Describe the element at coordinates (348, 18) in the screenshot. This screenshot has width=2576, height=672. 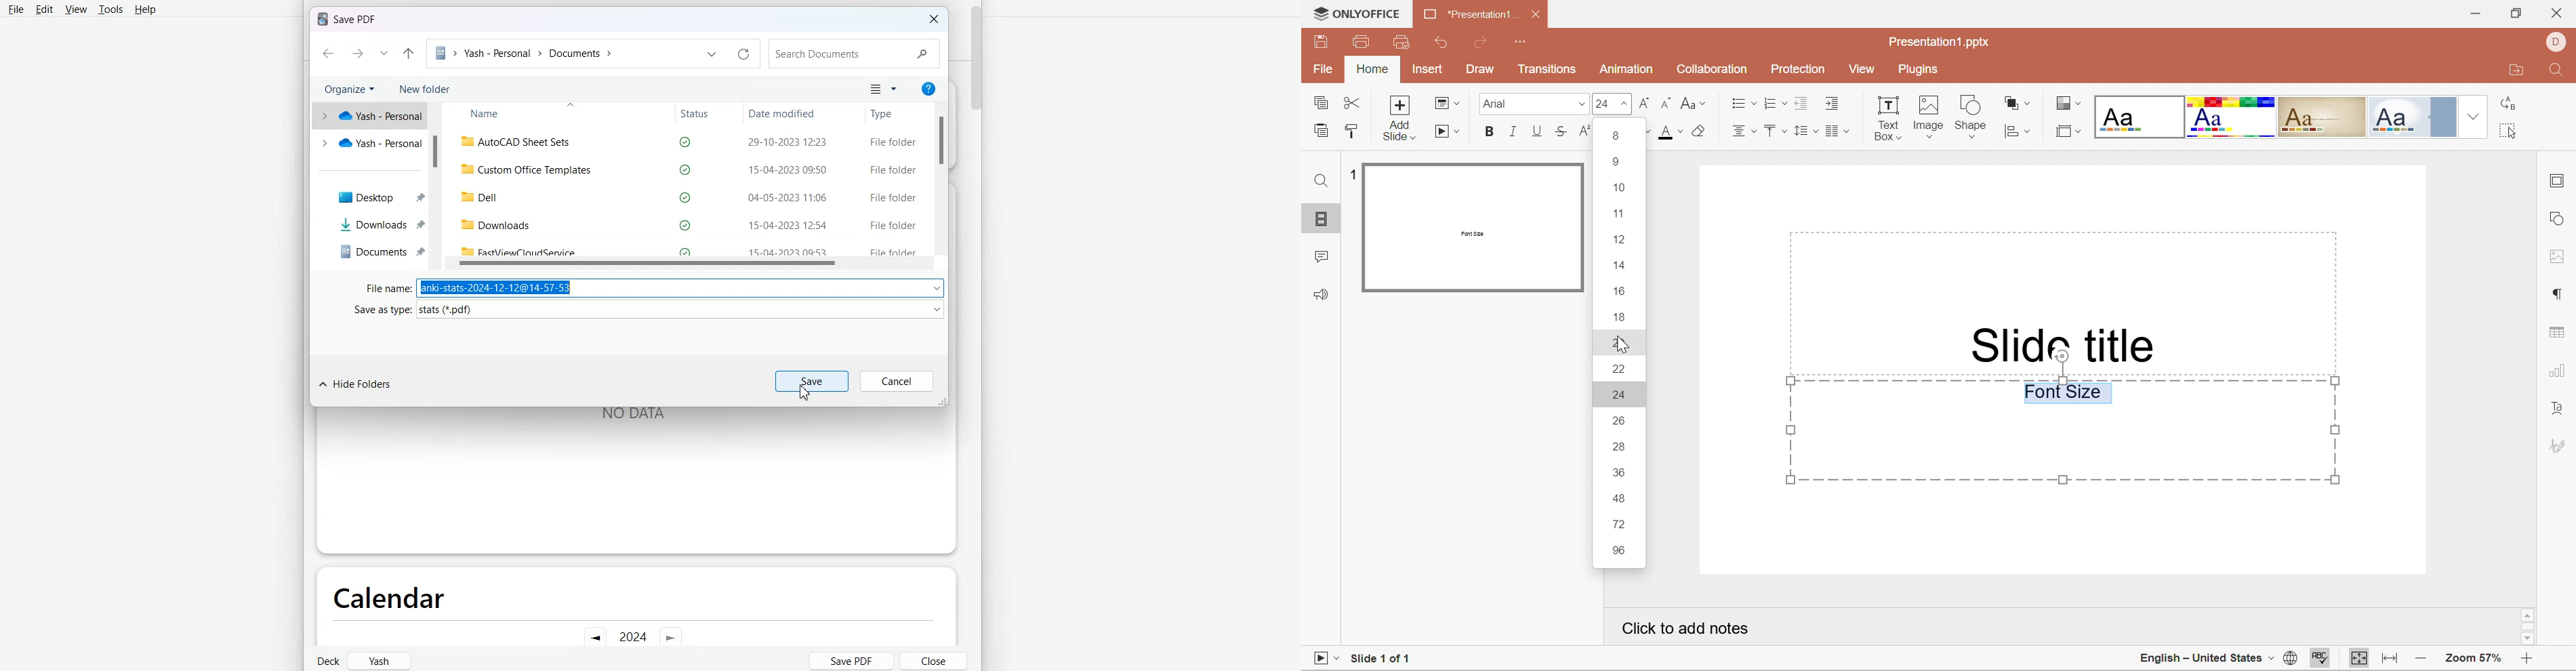
I see `Text ` at that location.